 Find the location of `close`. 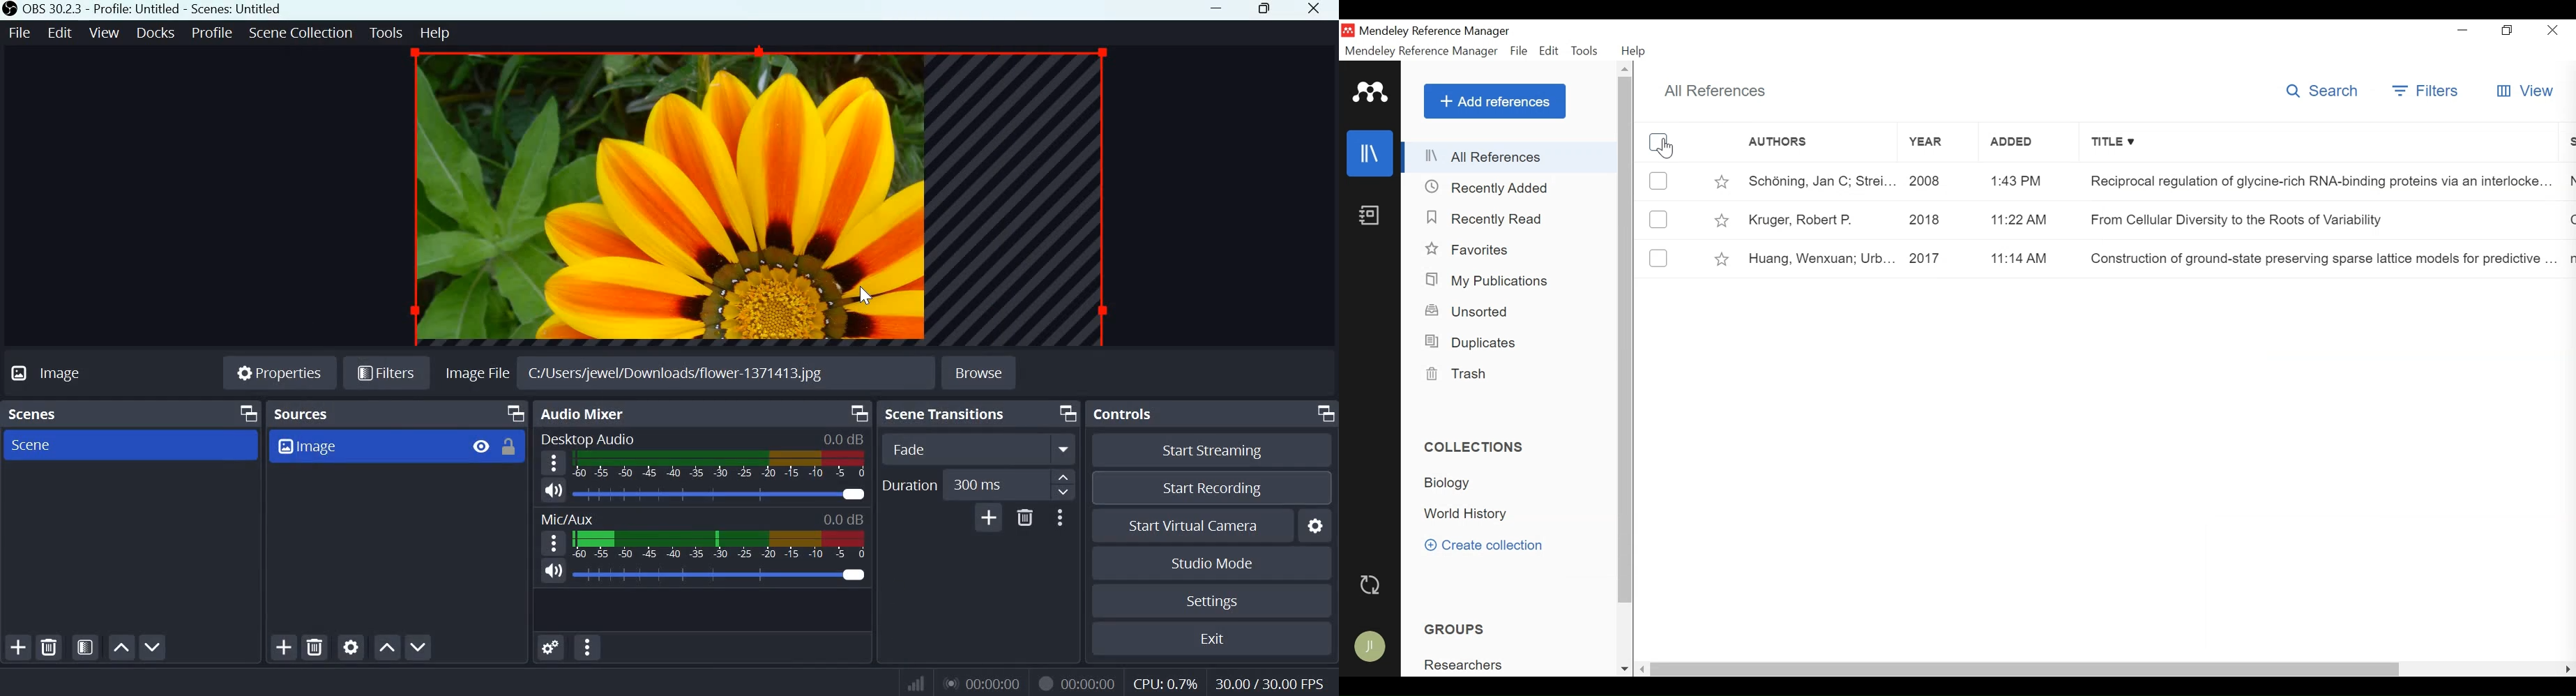

close is located at coordinates (1317, 11).